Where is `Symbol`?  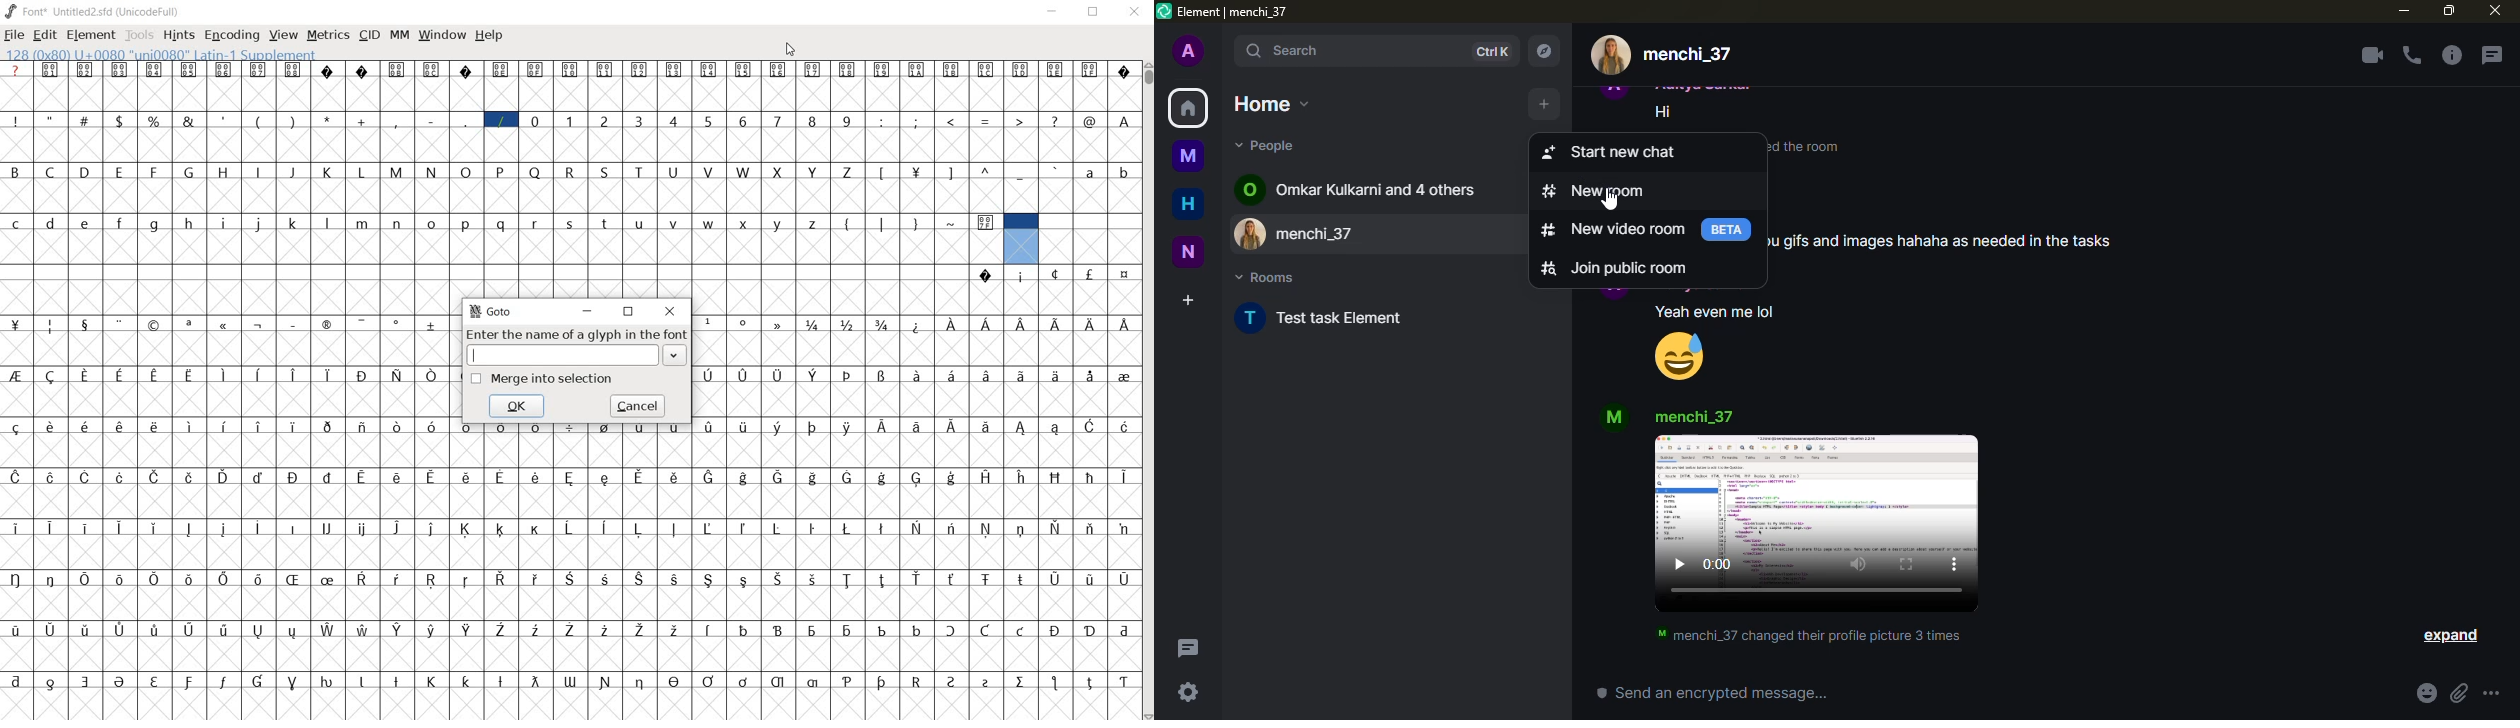 Symbol is located at coordinates (606, 425).